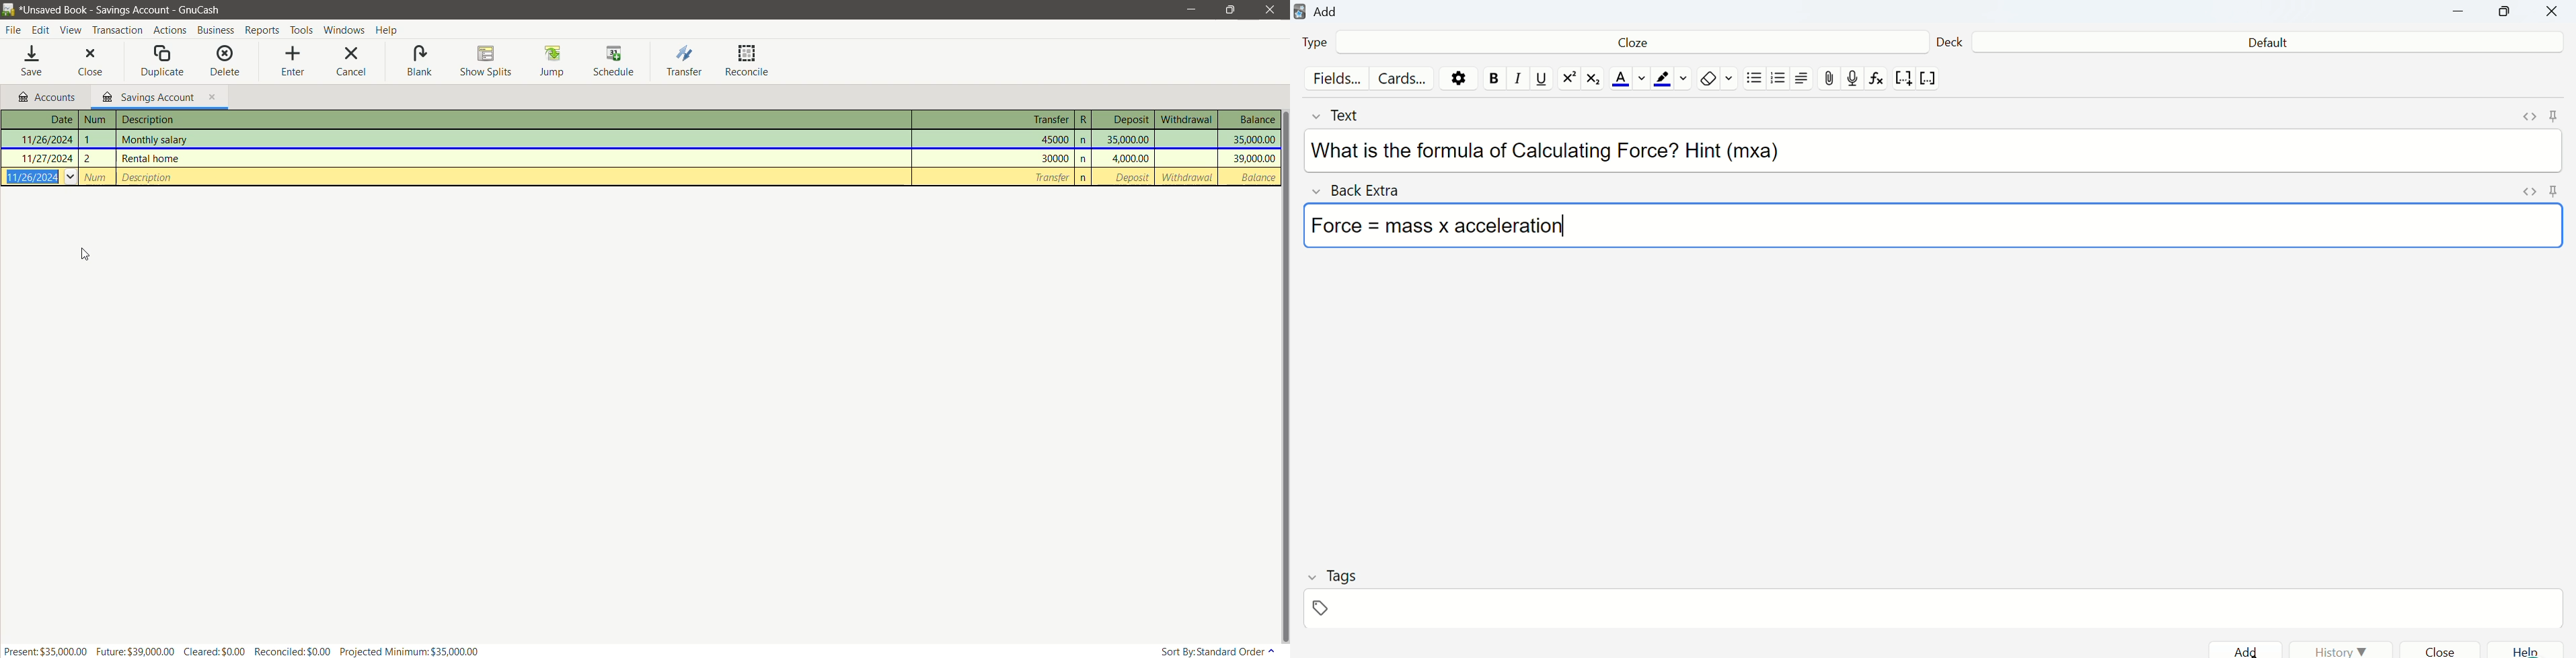 The height and width of the screenshot is (672, 2576). I want to click on exponential, so click(1569, 79).